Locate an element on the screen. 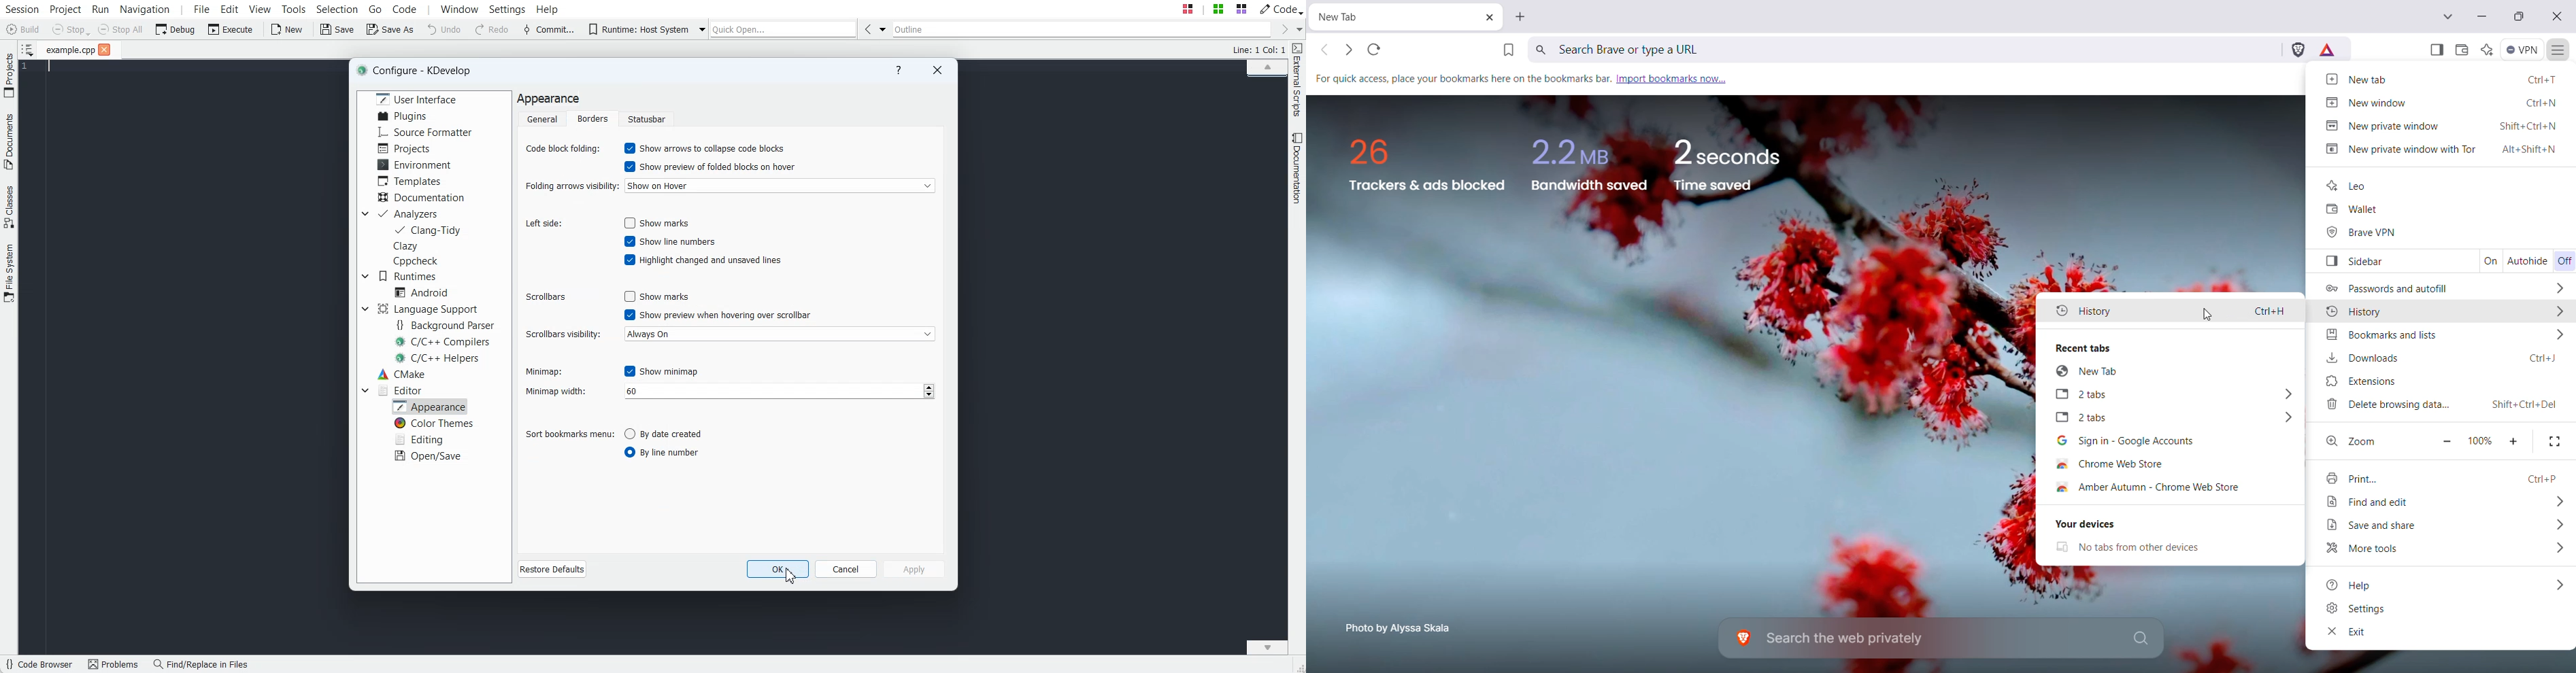  Text is located at coordinates (548, 99).